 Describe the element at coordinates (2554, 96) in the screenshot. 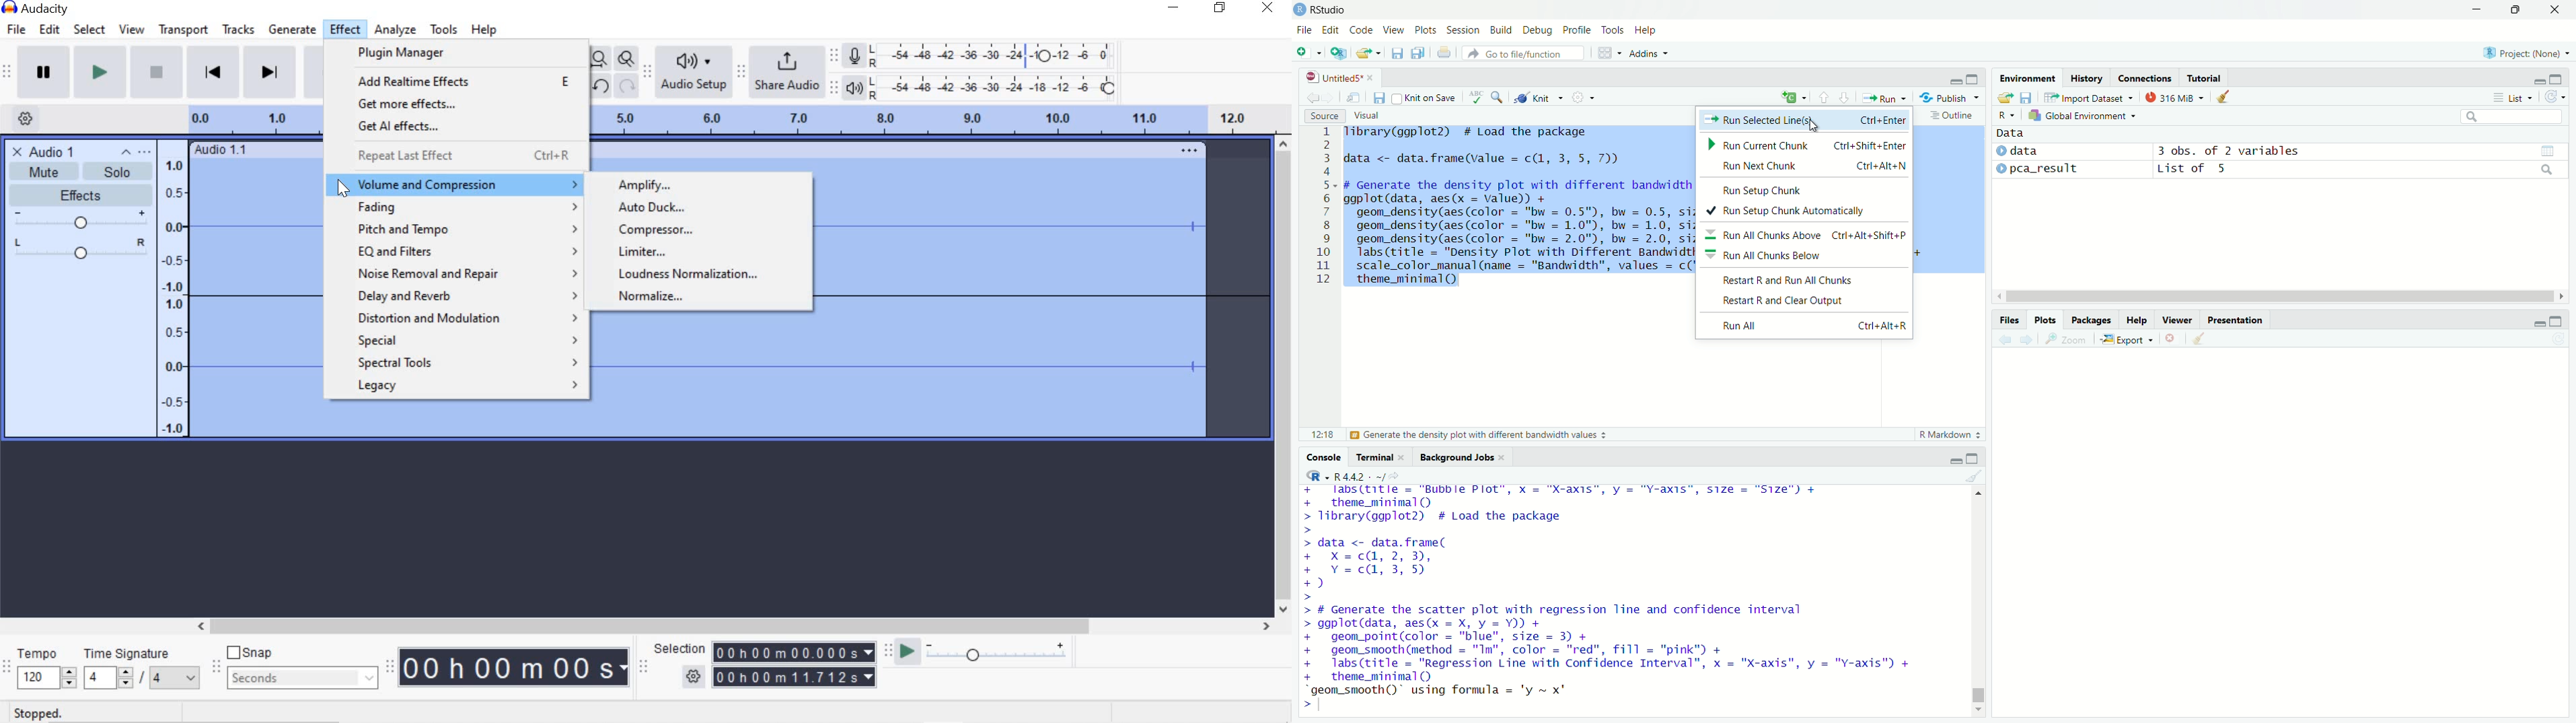

I see `Refresh the list of objects in the environment` at that location.